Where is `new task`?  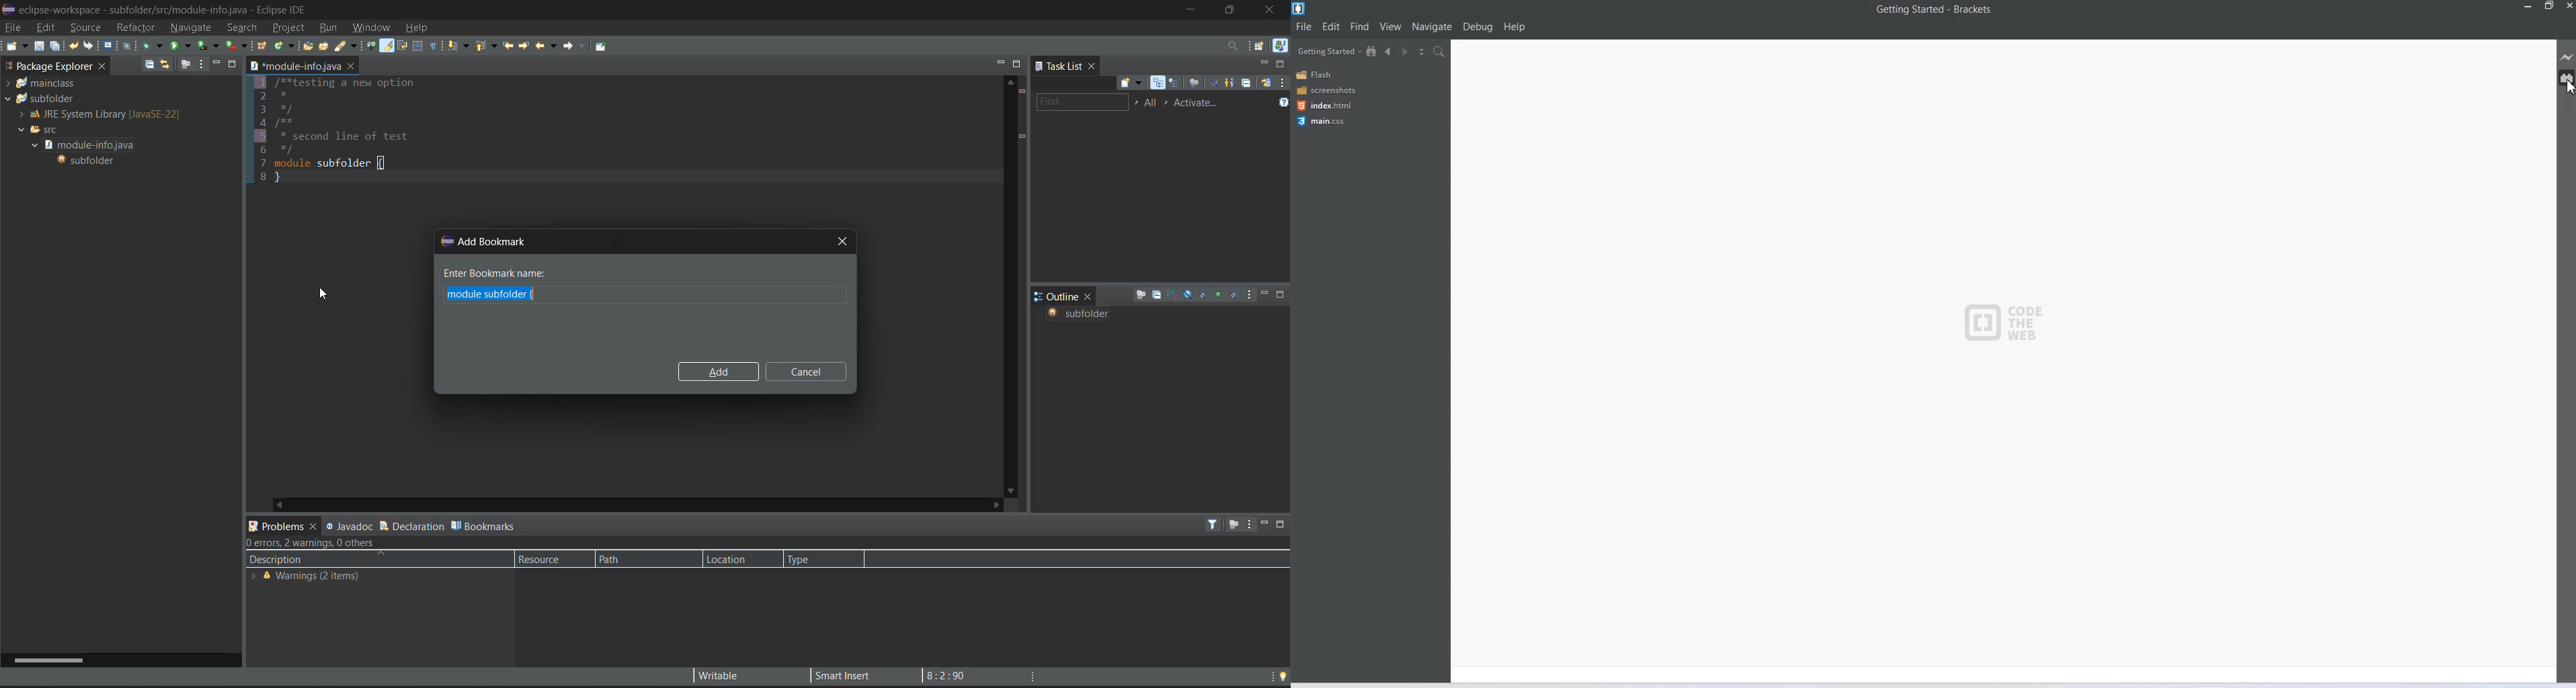 new task is located at coordinates (1133, 83).